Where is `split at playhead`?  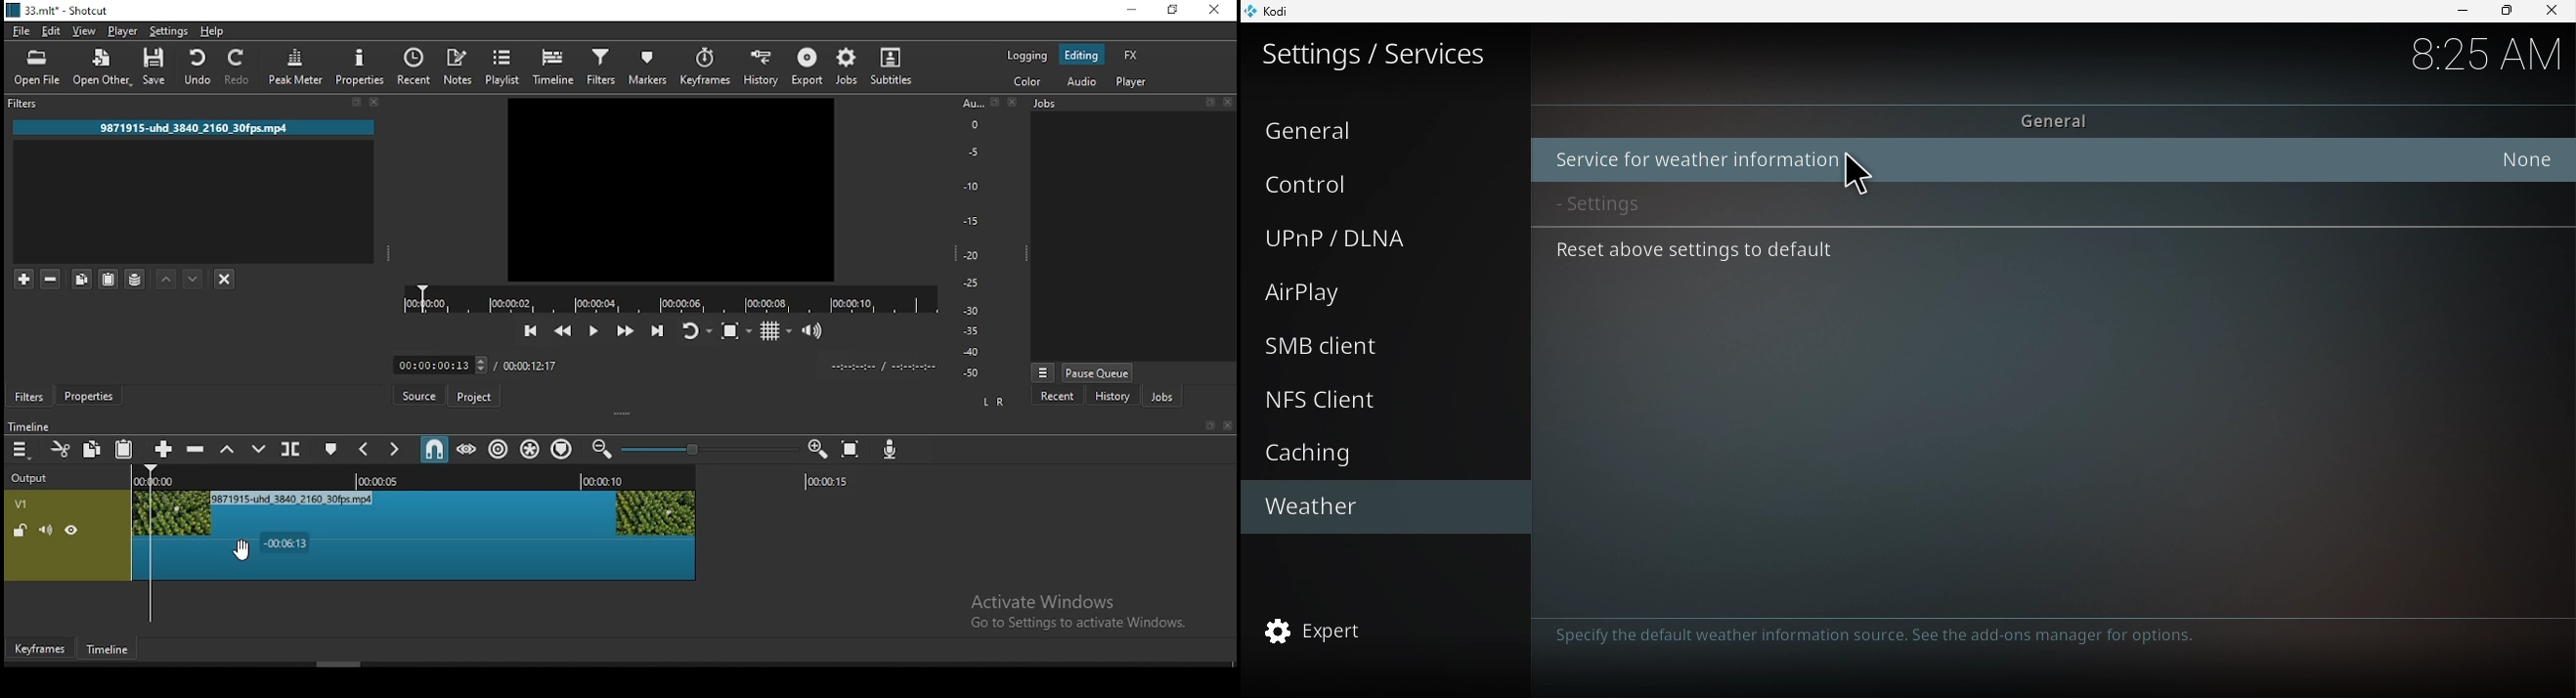 split at playhead is located at coordinates (292, 449).